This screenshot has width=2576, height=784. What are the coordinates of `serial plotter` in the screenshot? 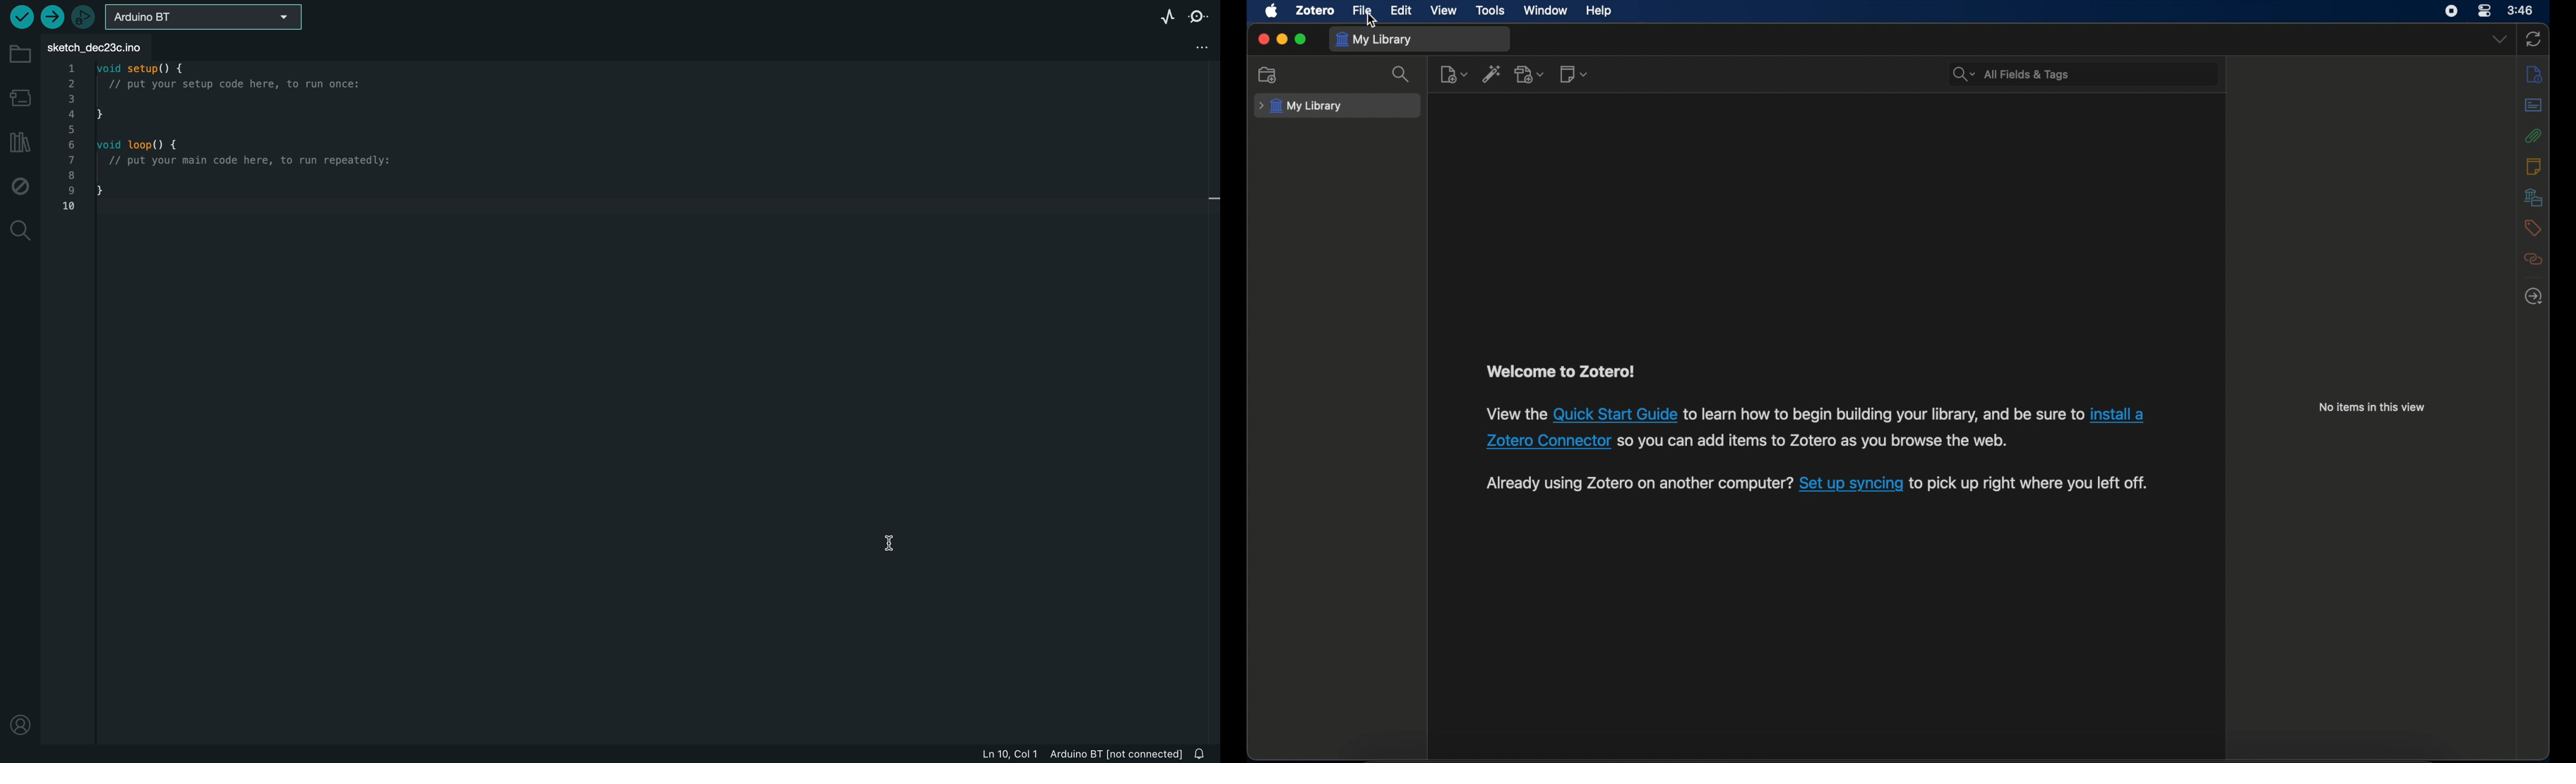 It's located at (1160, 15).